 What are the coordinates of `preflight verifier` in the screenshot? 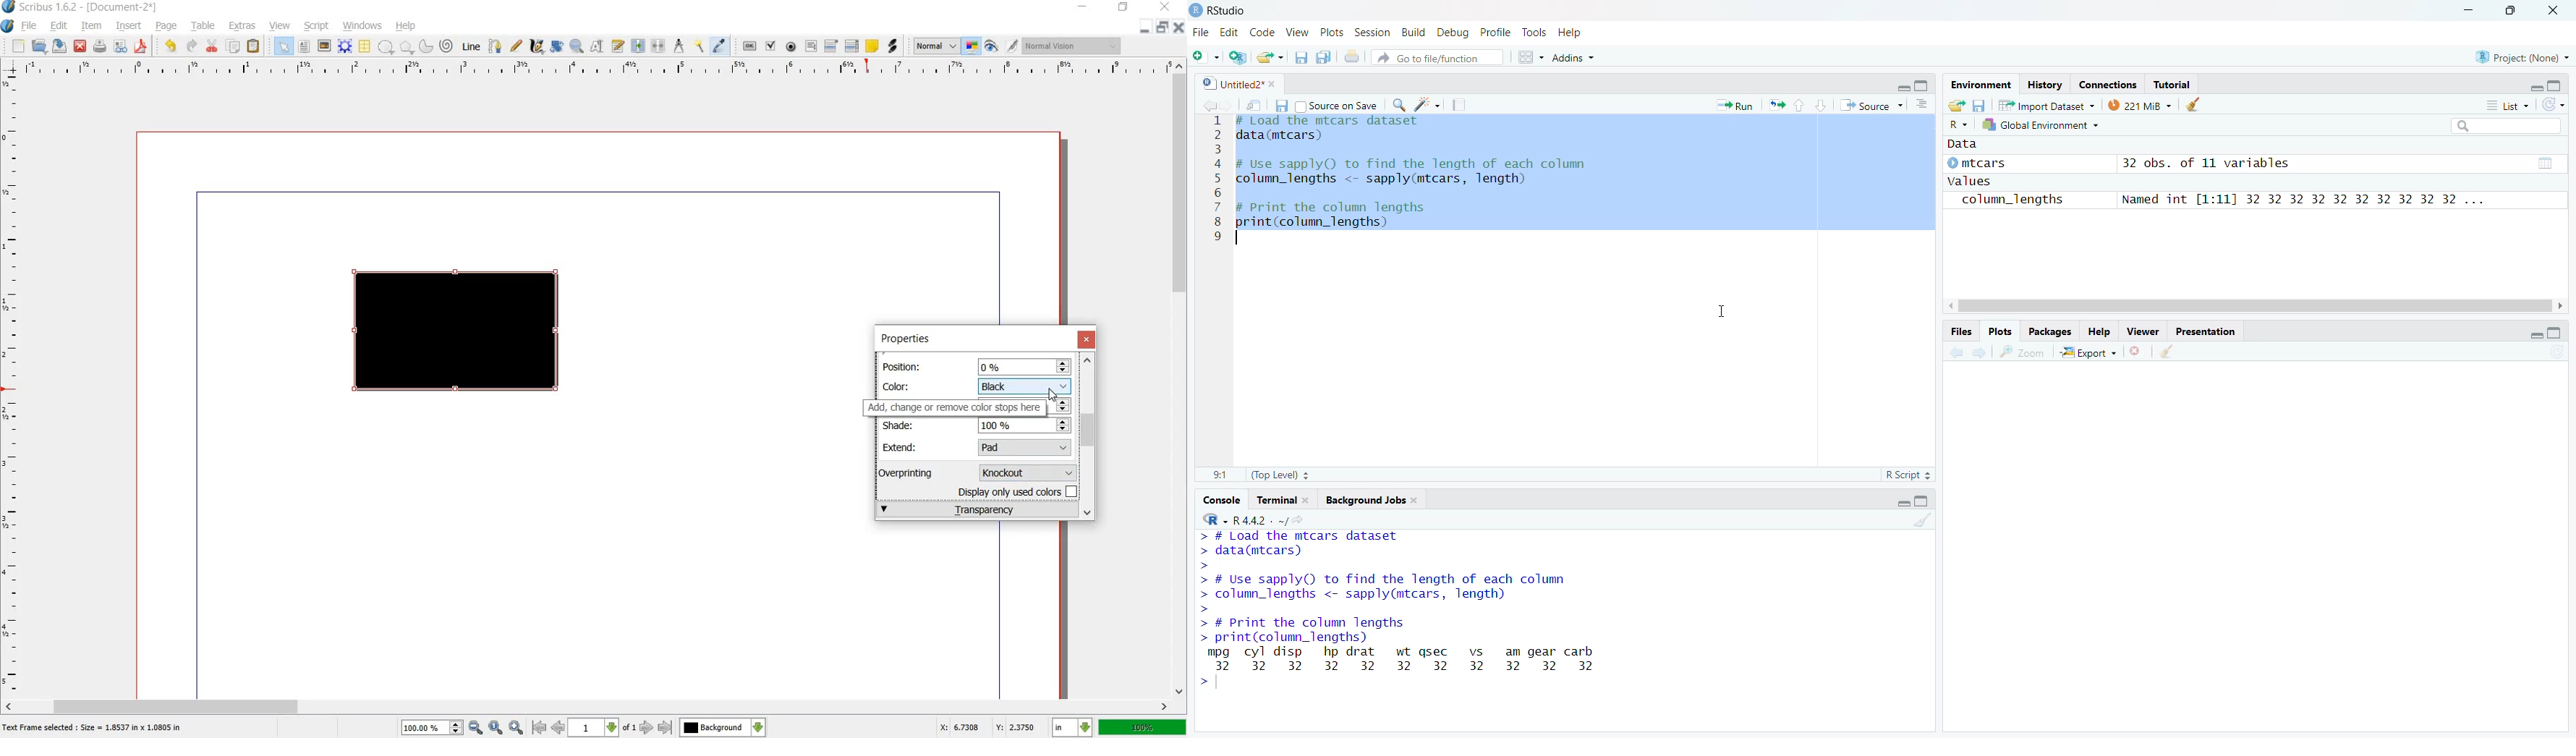 It's located at (119, 47).